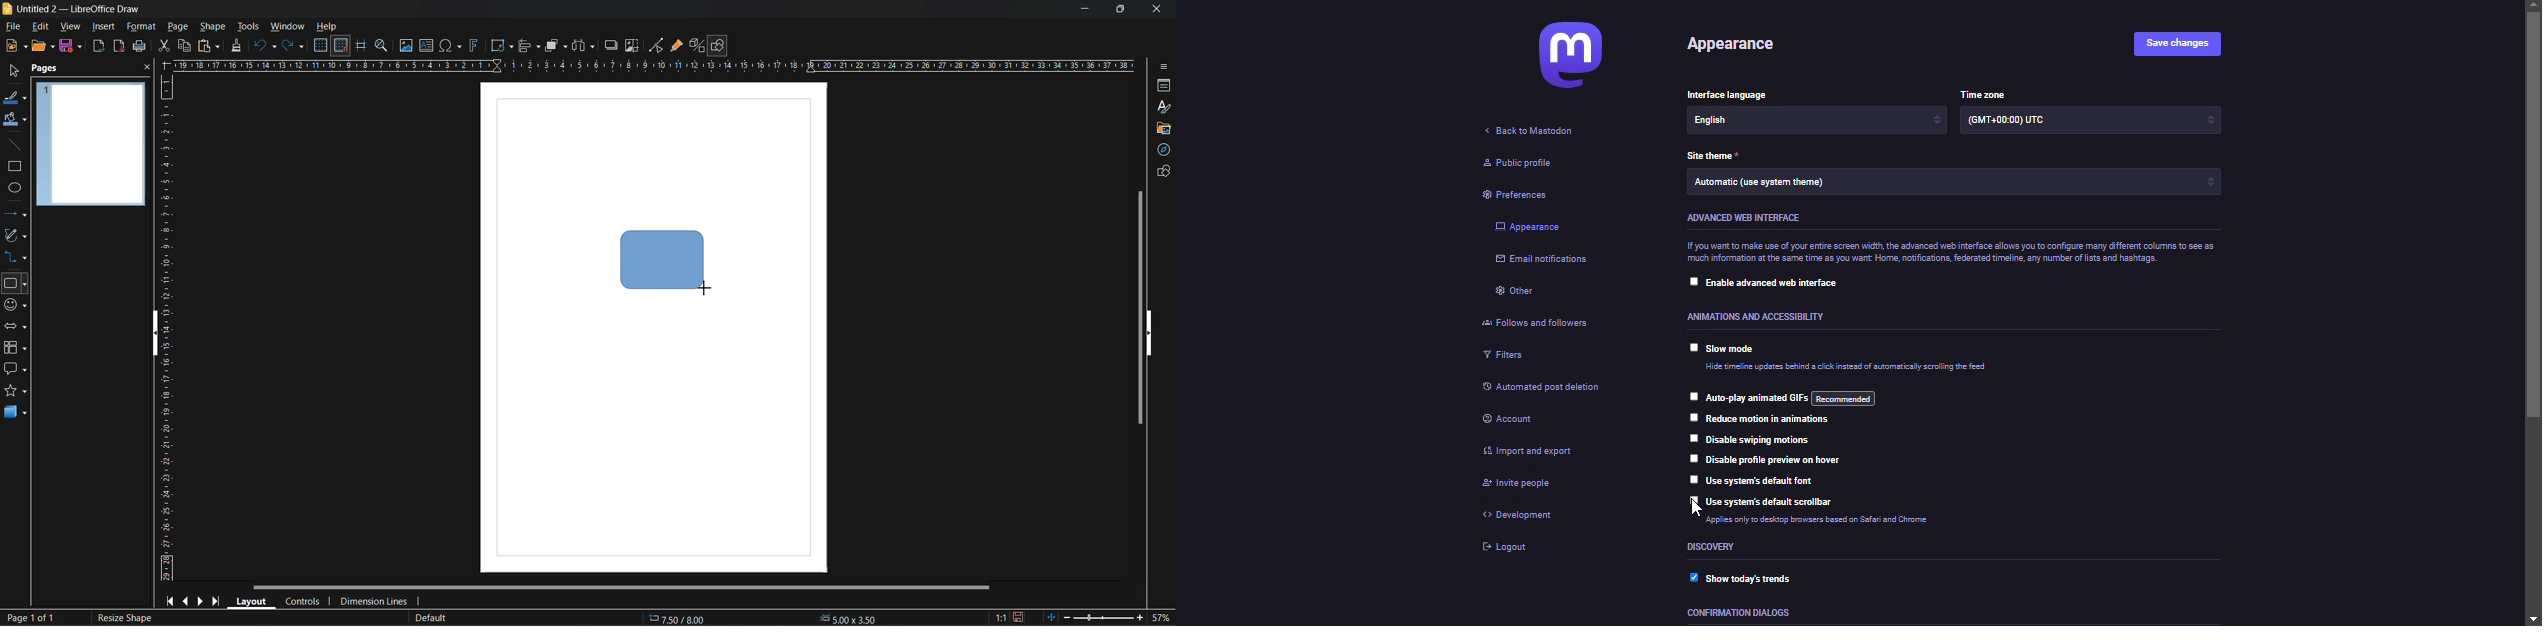 The height and width of the screenshot is (644, 2548). Describe the element at coordinates (1501, 549) in the screenshot. I see `logout` at that location.